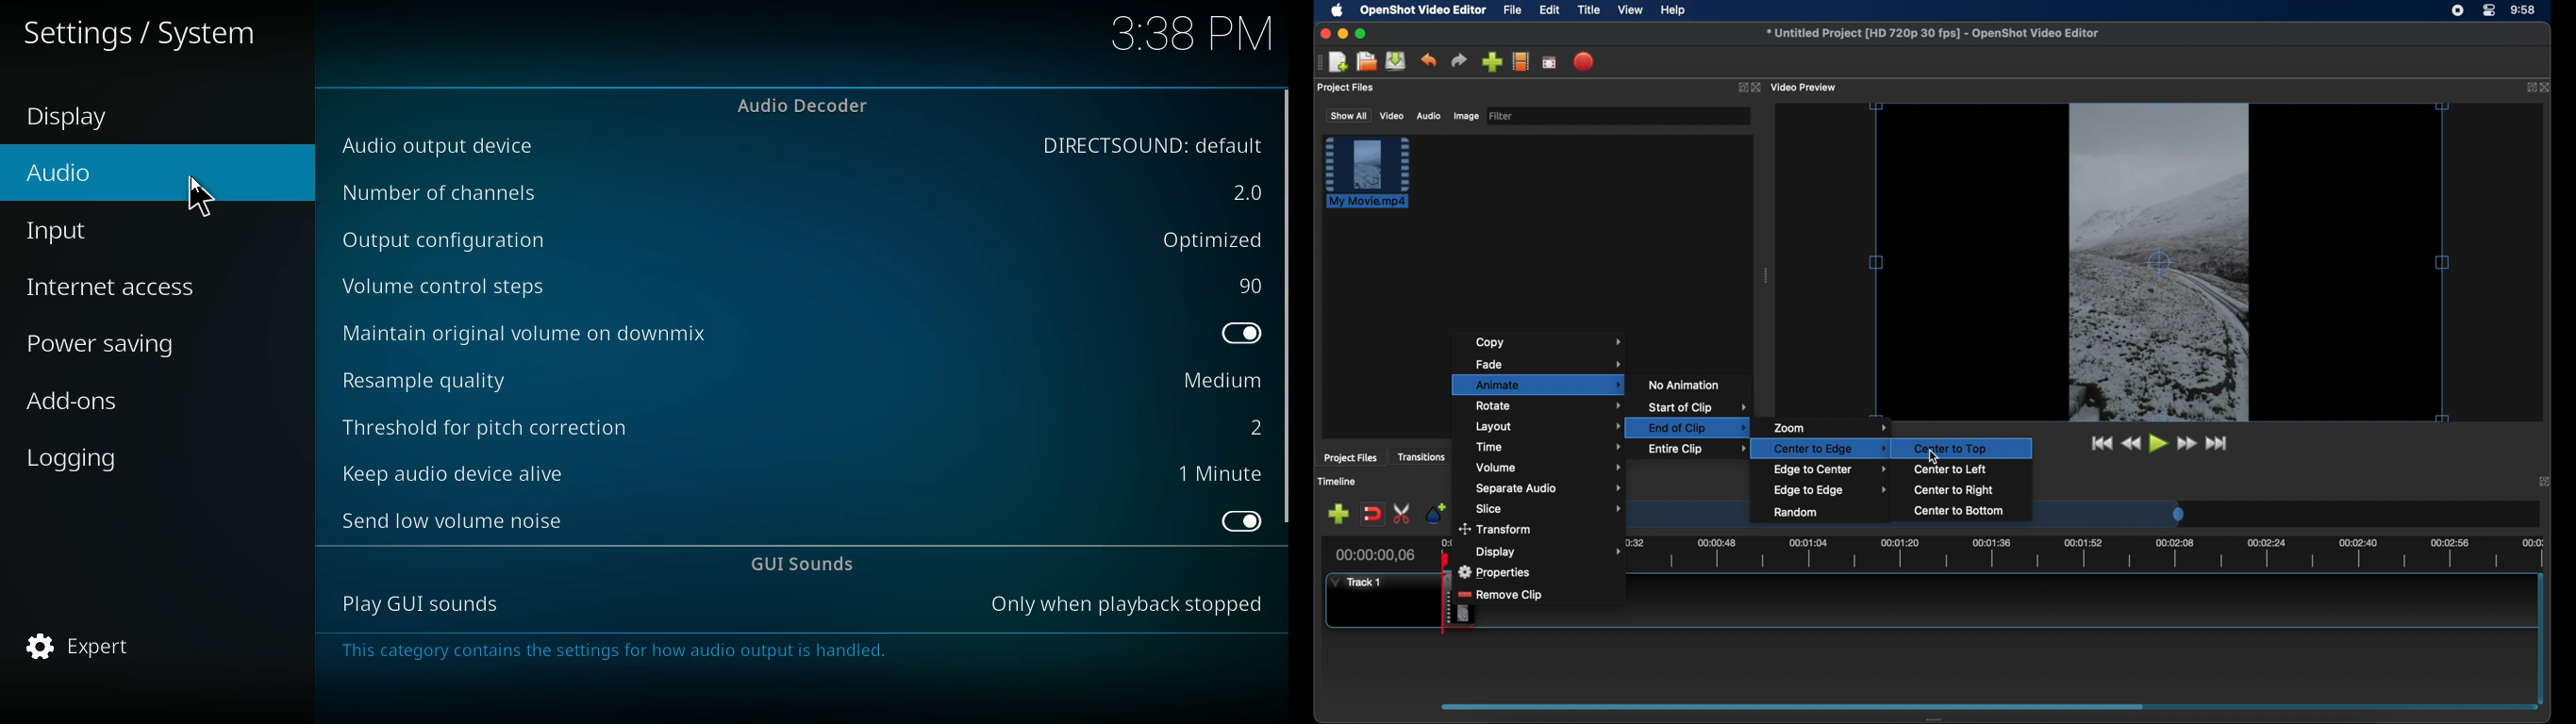  Describe the element at coordinates (133, 231) in the screenshot. I see `input` at that location.